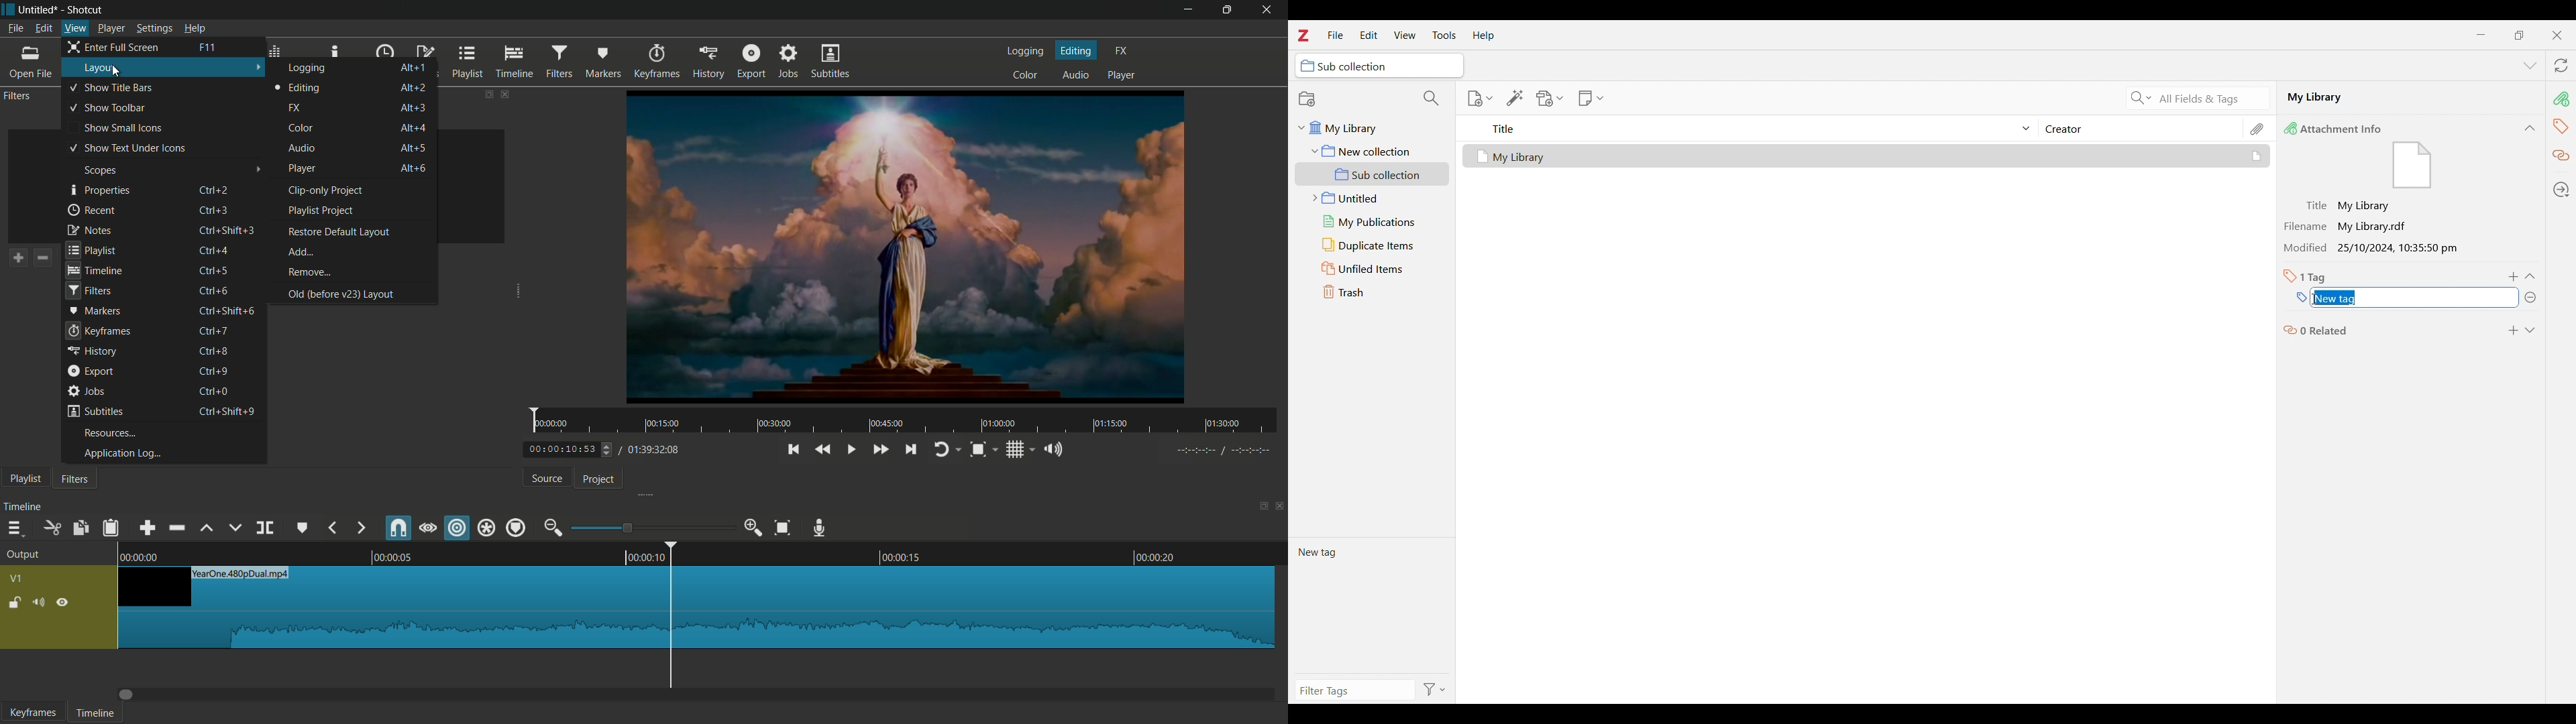 Image resolution: width=2576 pixels, height=728 pixels. Describe the element at coordinates (110, 527) in the screenshot. I see `paste` at that location.